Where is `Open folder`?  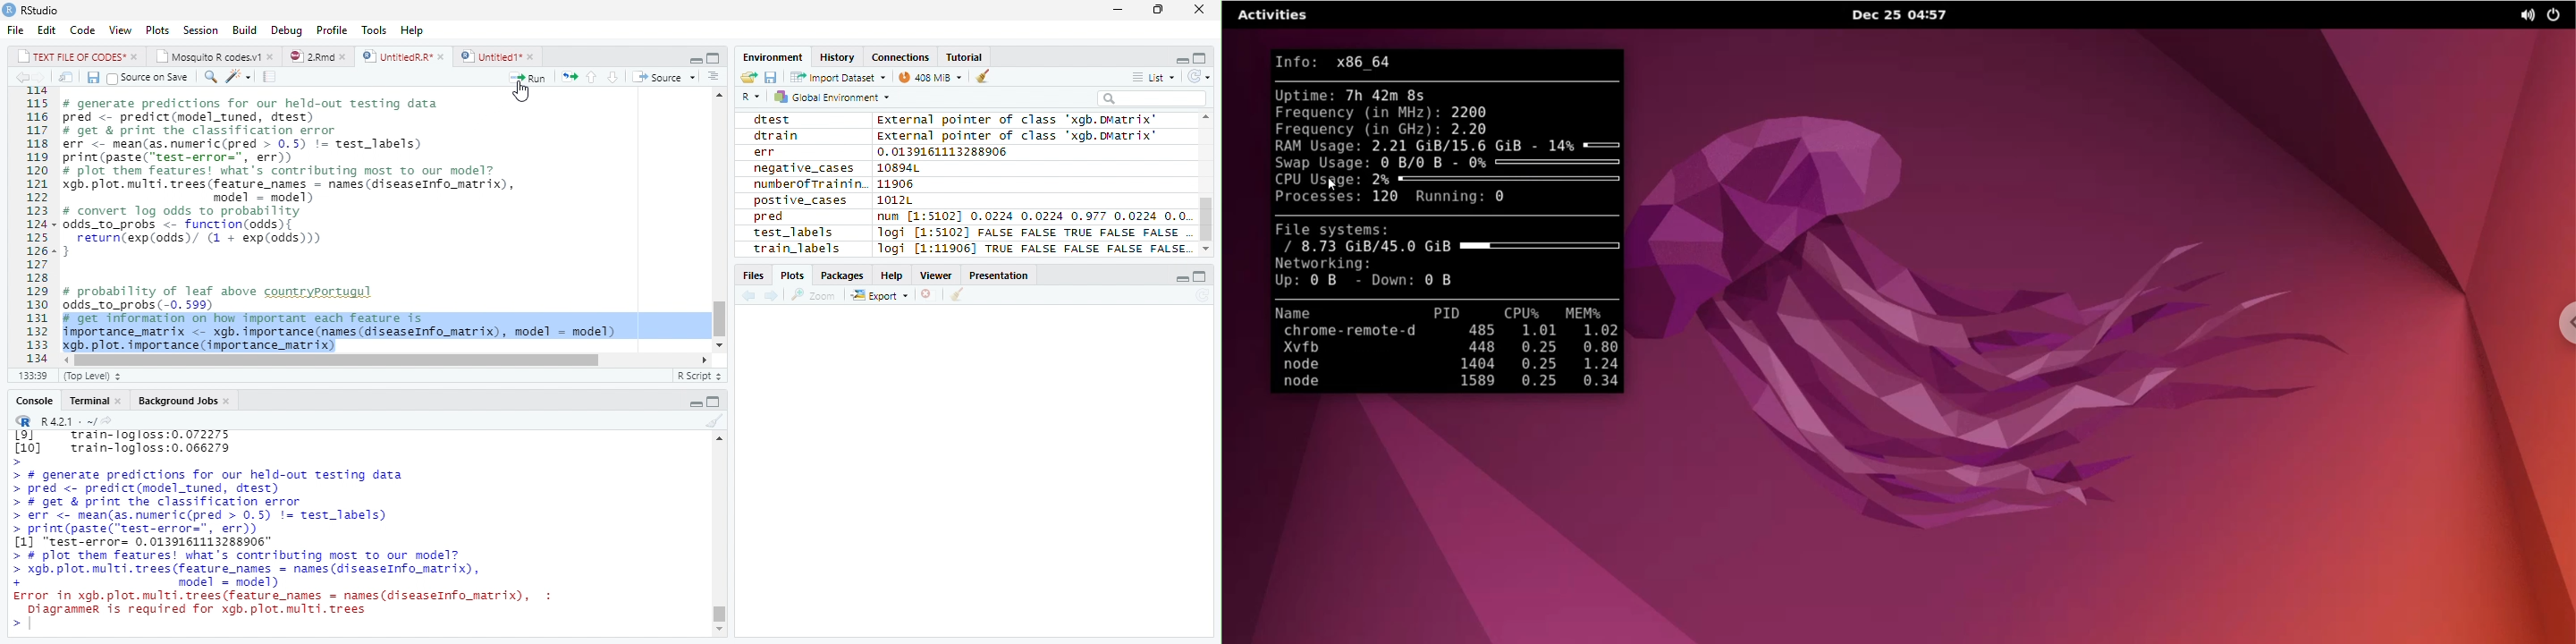
Open folder is located at coordinates (748, 76).